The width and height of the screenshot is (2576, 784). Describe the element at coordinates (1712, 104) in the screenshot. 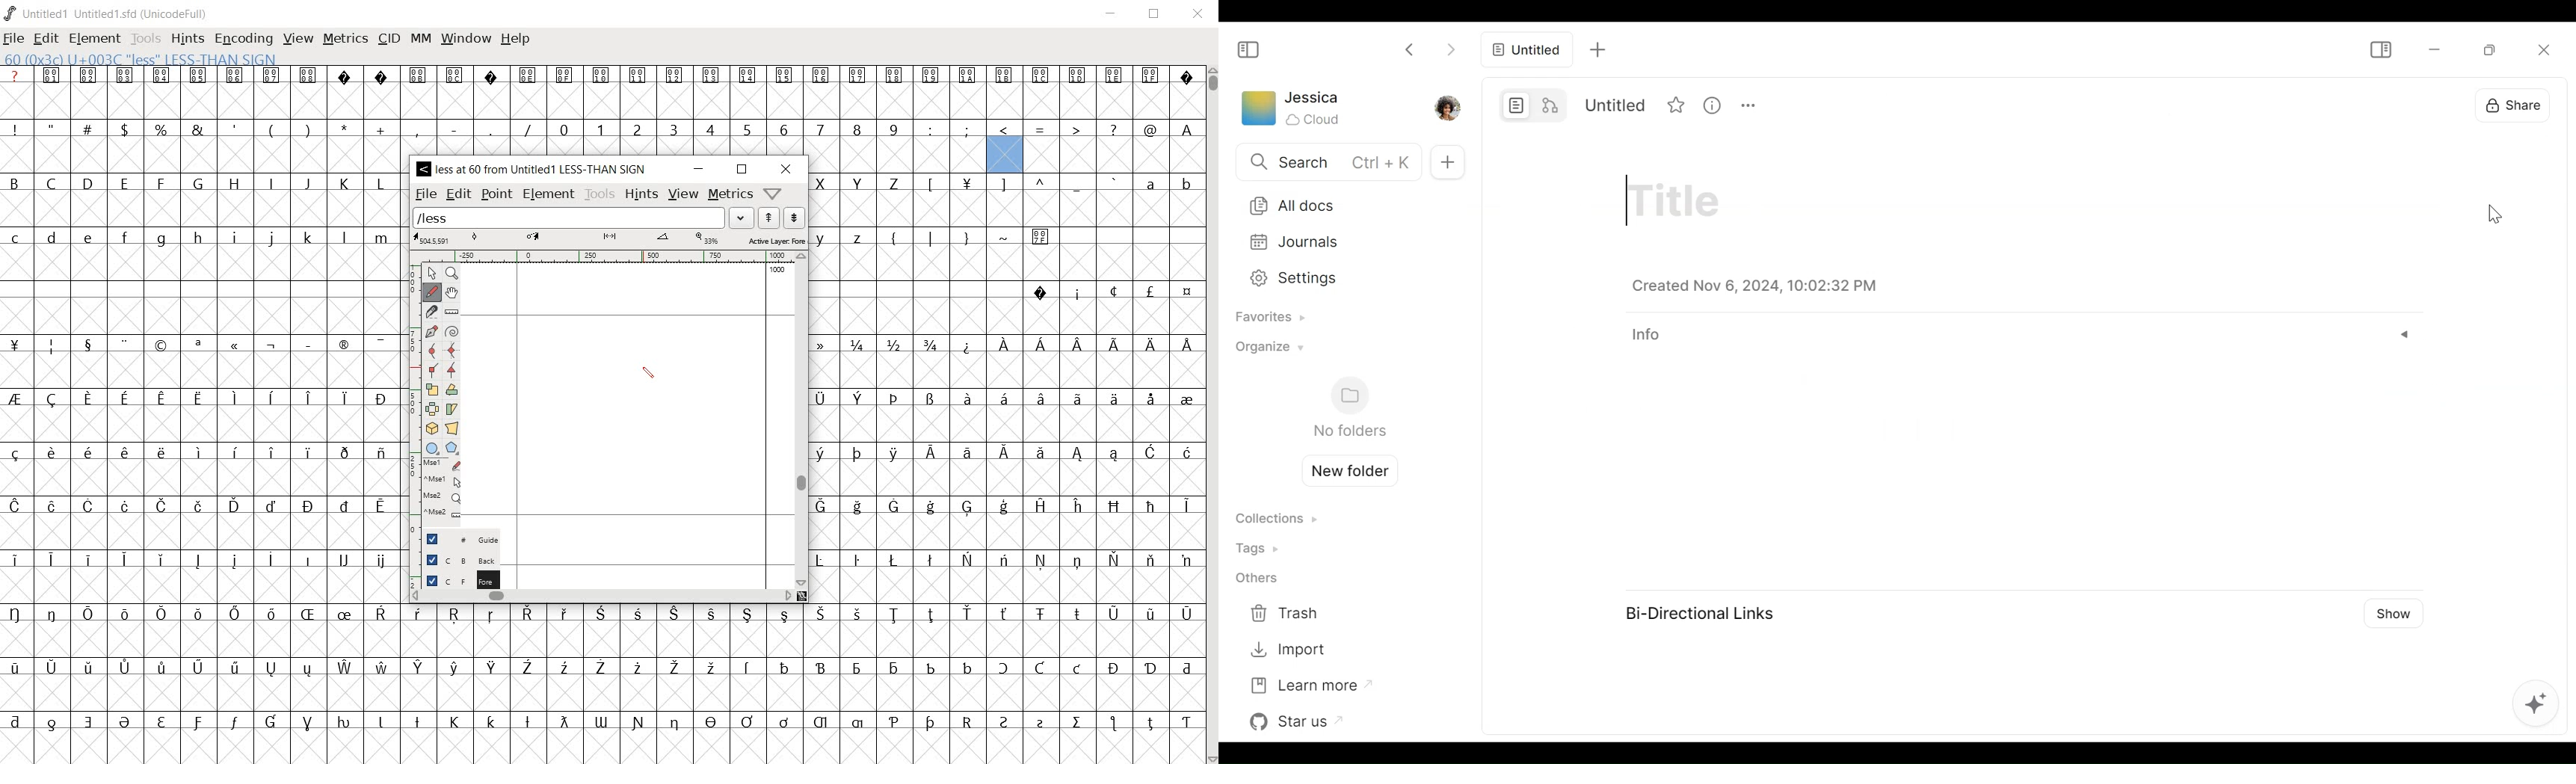

I see `View Information` at that location.